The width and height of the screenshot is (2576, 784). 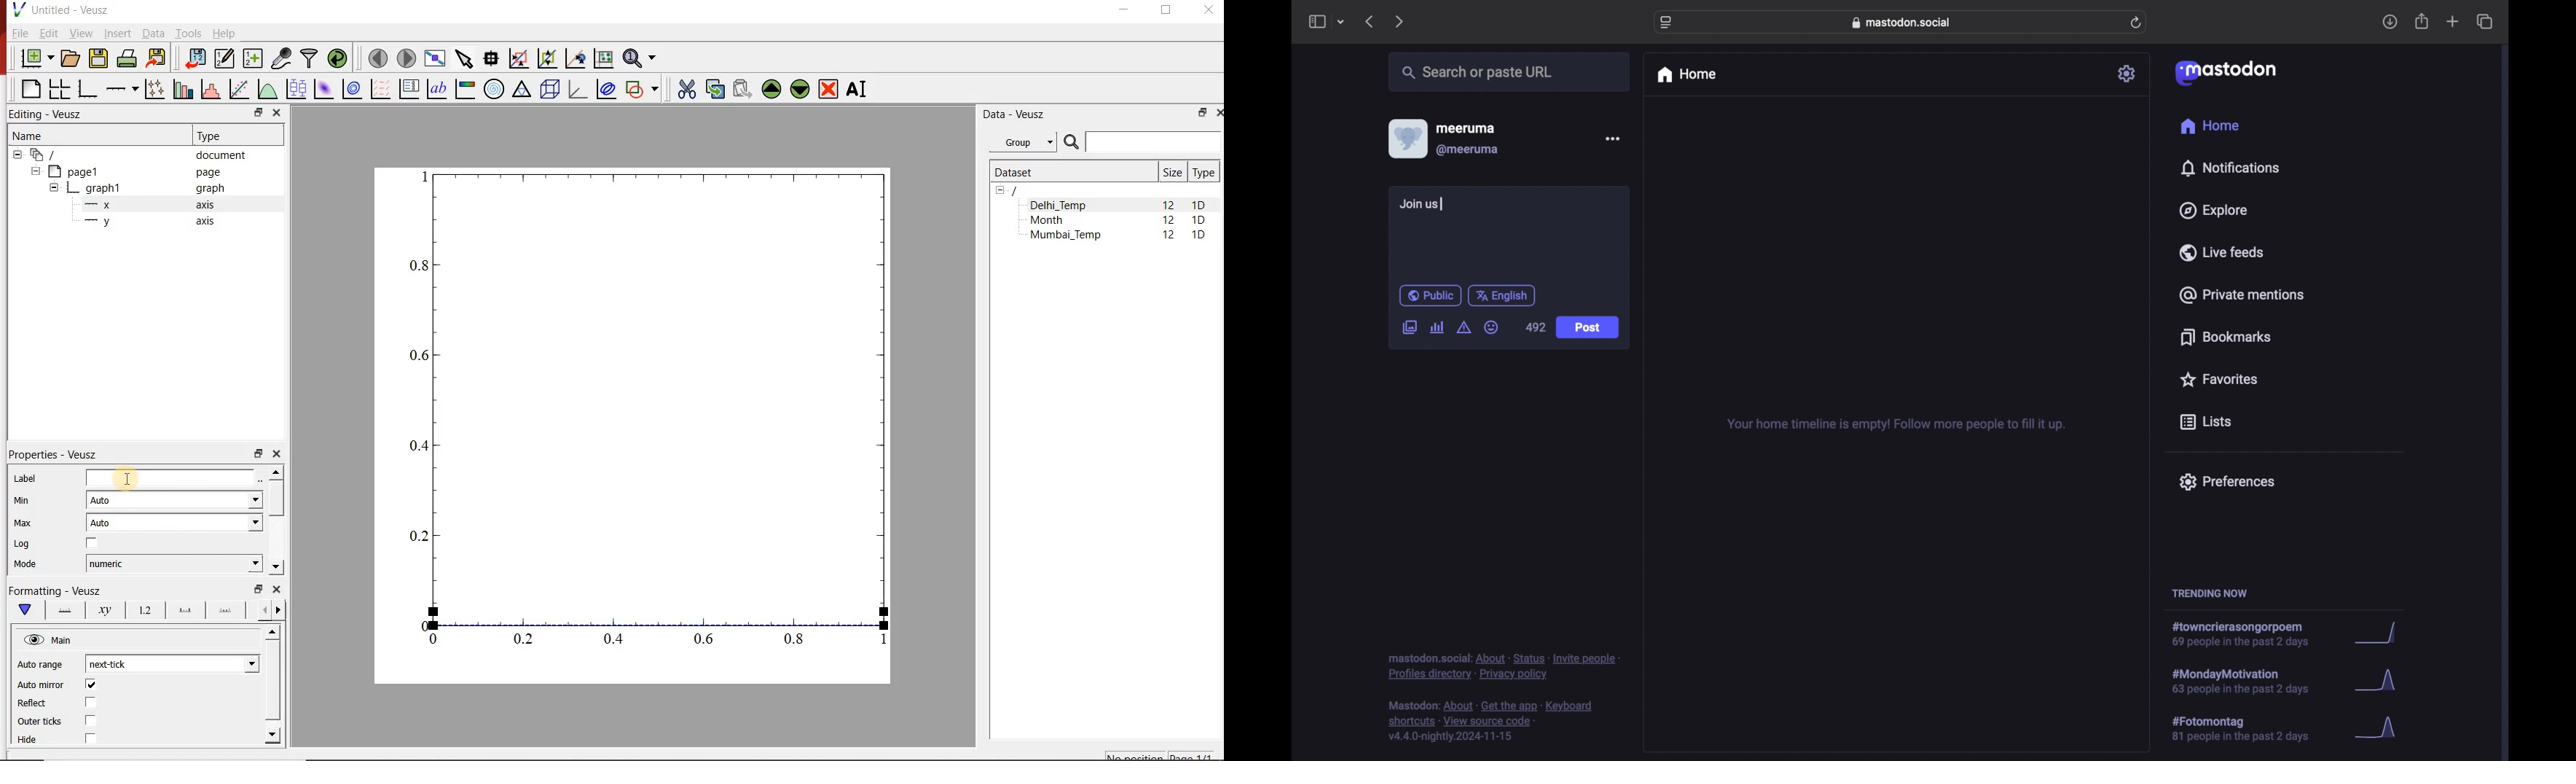 I want to click on 1D, so click(x=1198, y=221).